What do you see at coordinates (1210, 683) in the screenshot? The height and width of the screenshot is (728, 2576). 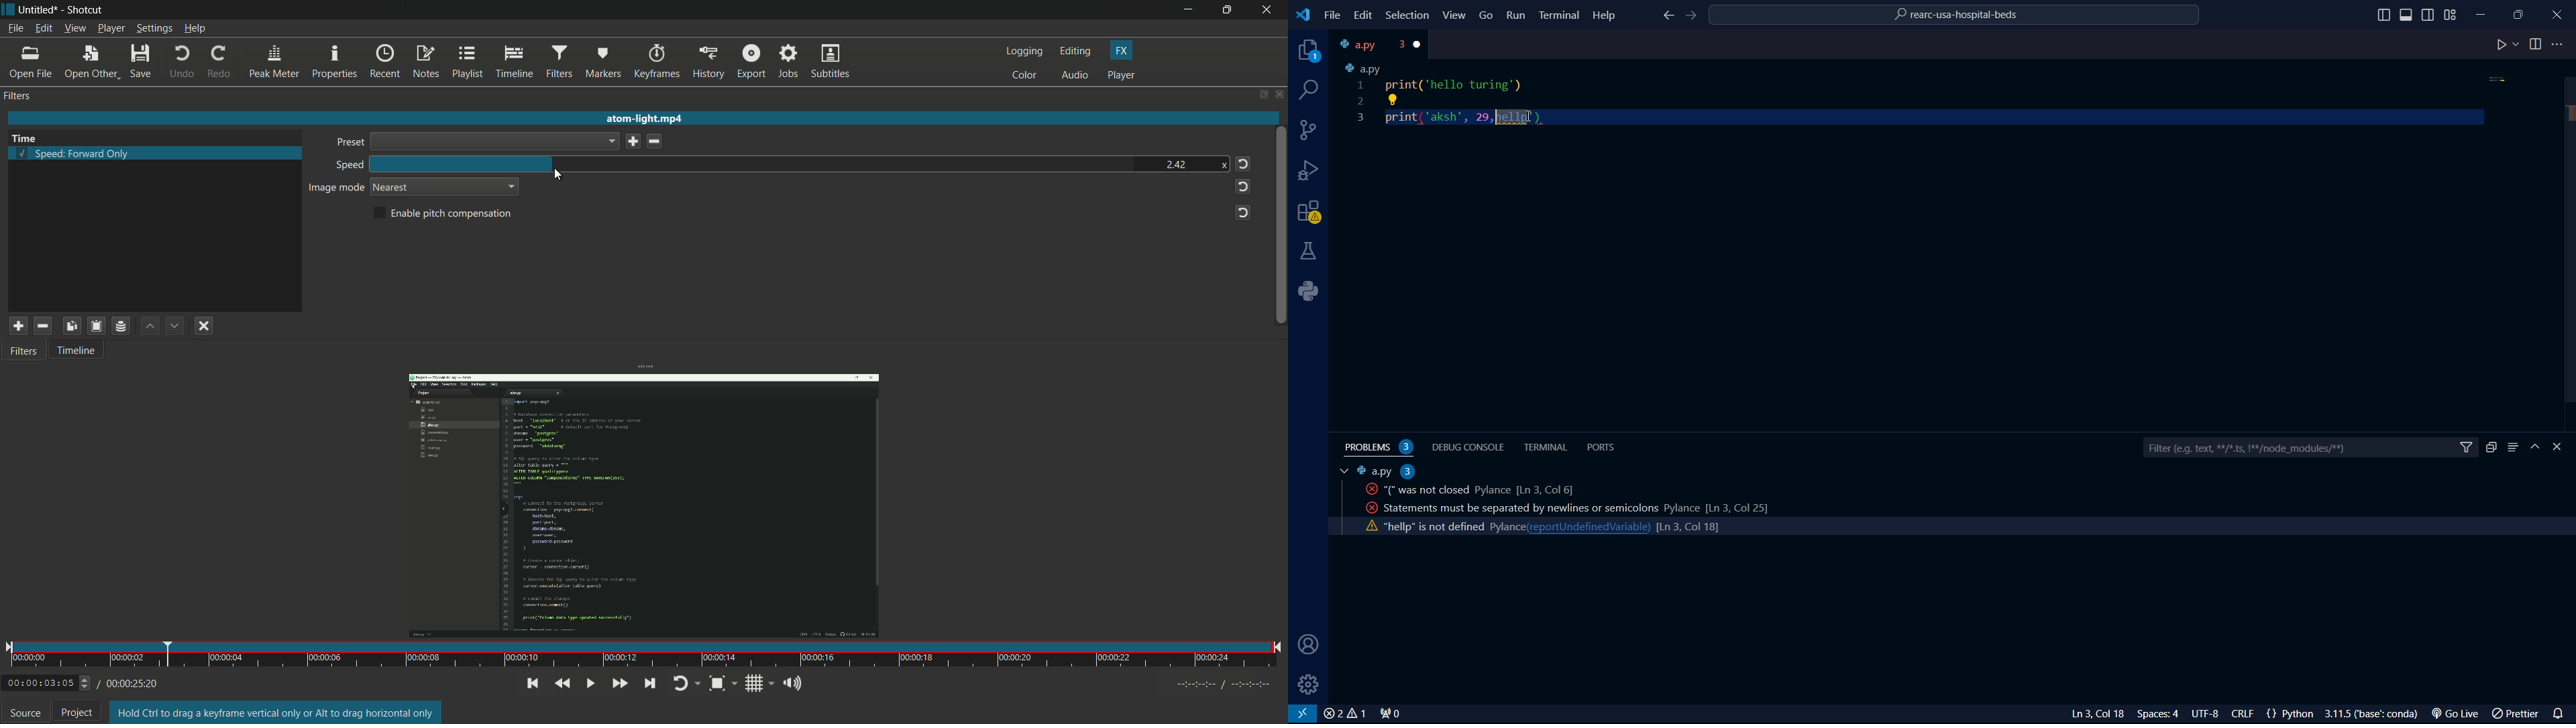 I see `Timecodes` at bounding box center [1210, 683].